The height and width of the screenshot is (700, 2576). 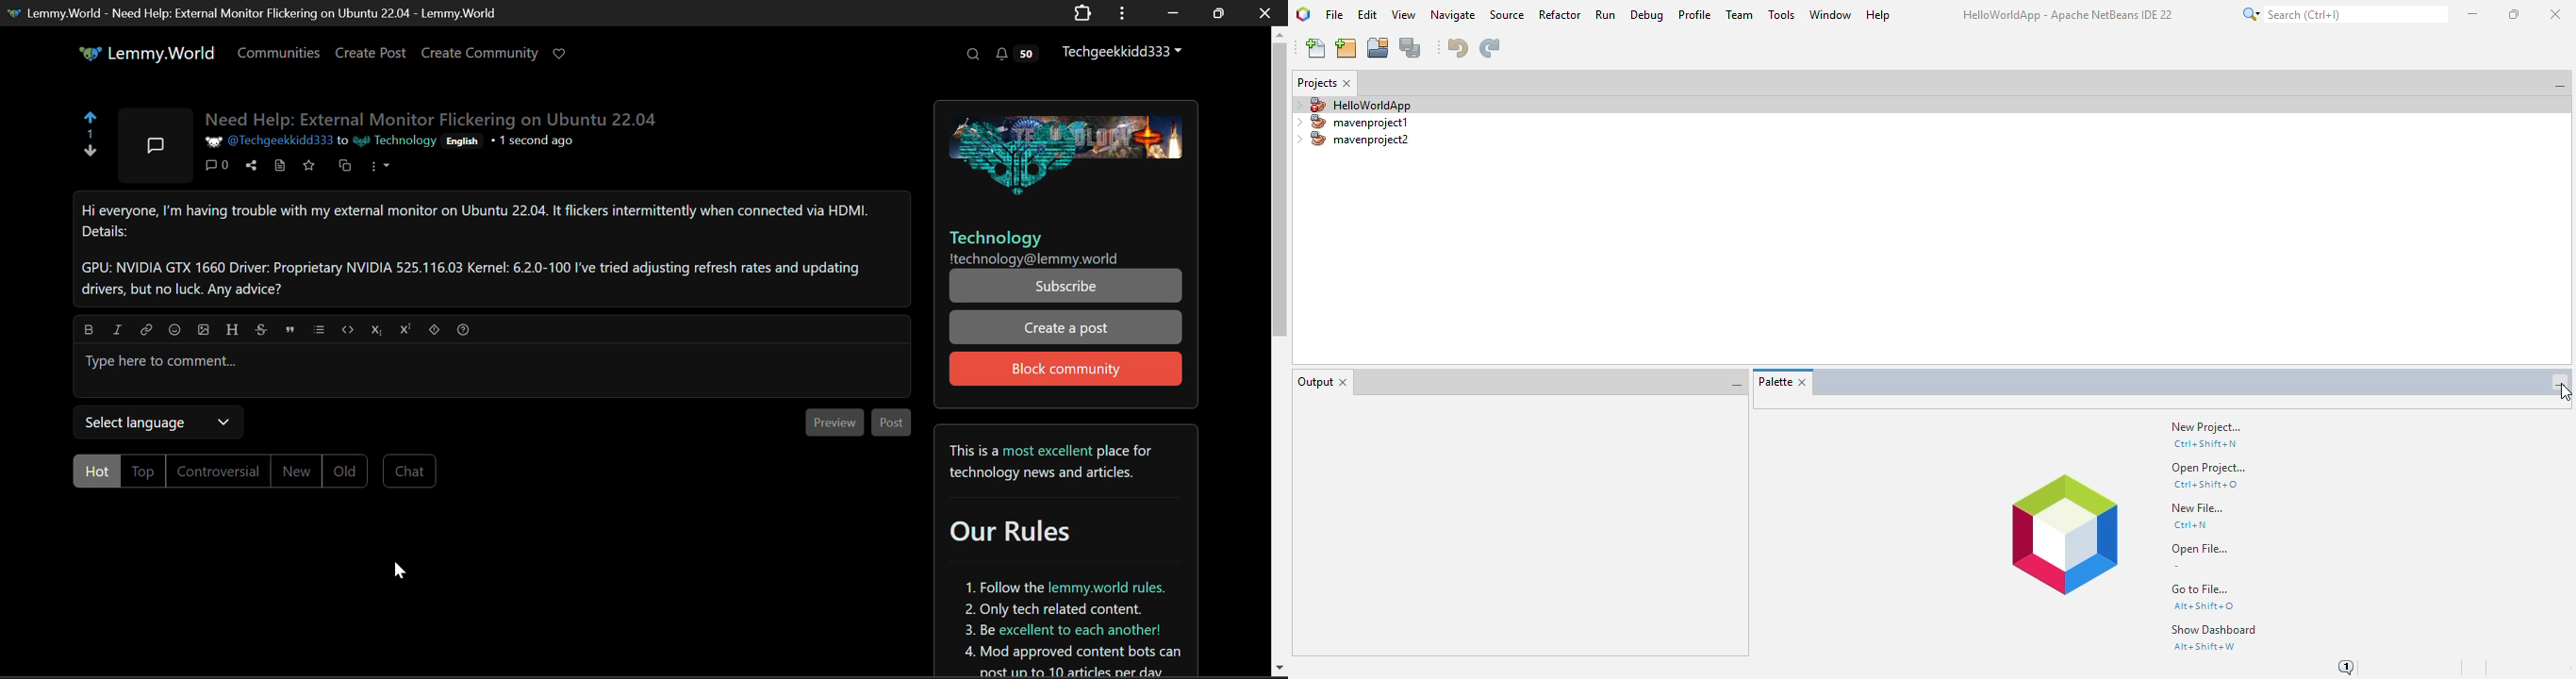 I want to click on Insert Emoji, so click(x=173, y=329).